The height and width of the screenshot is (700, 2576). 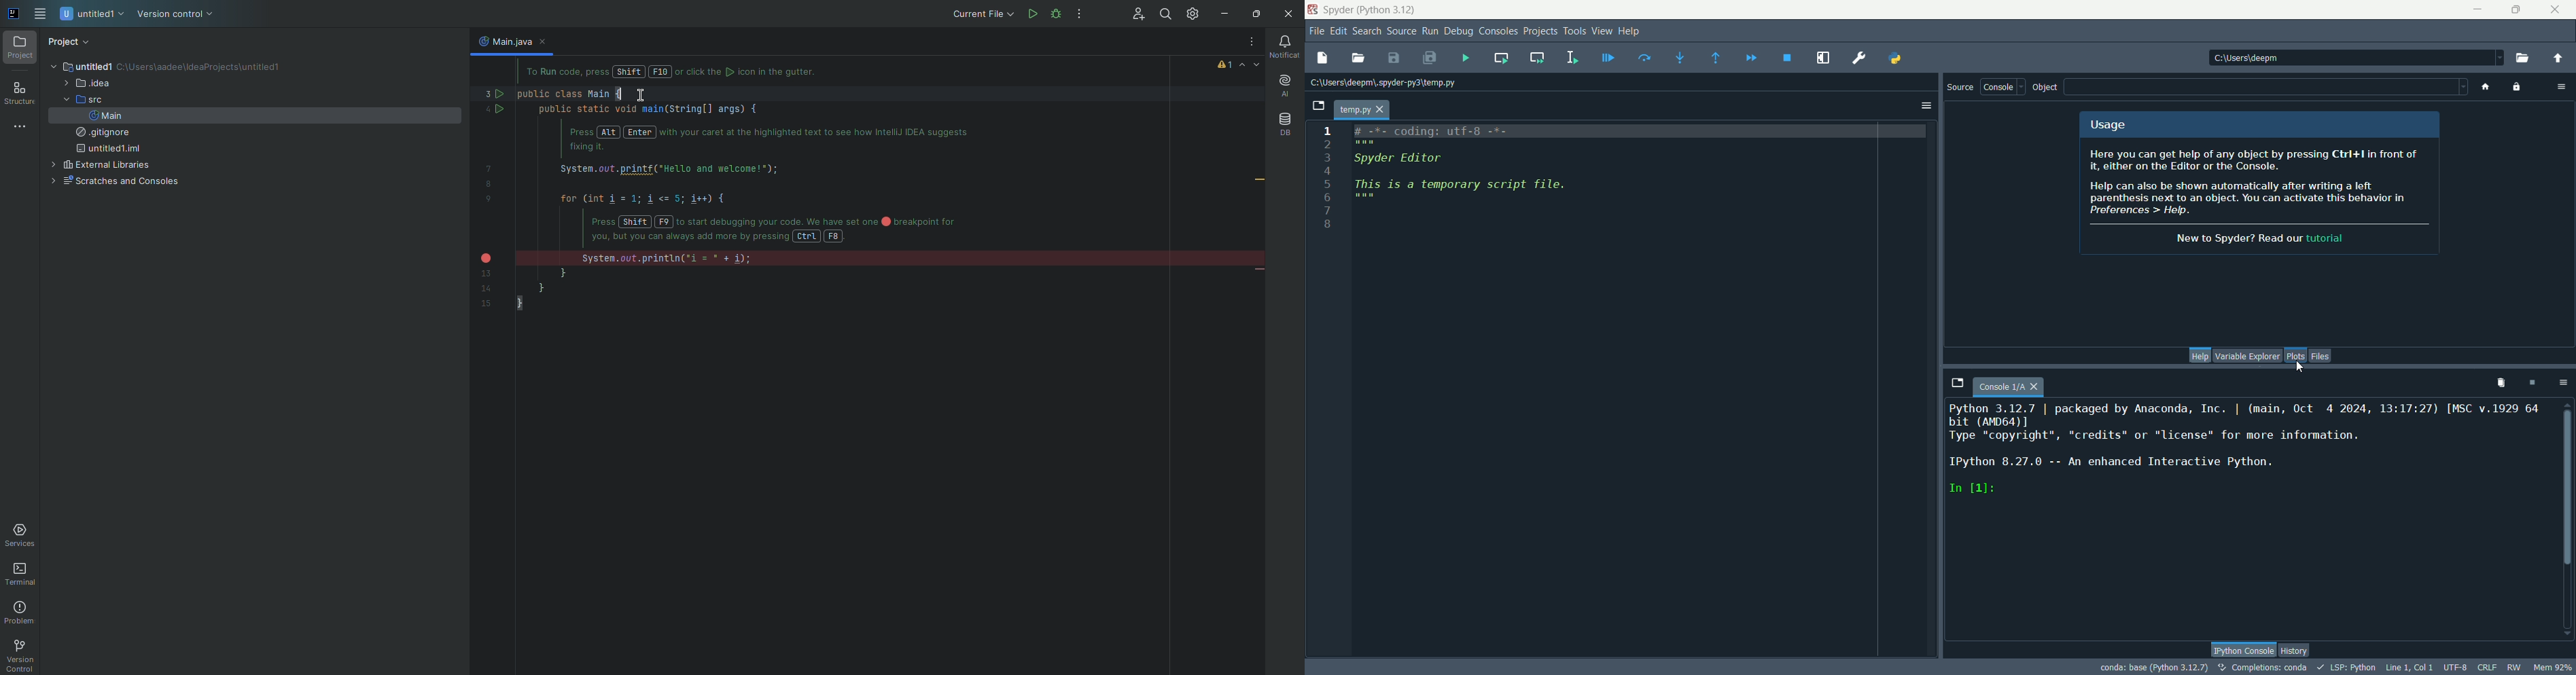 I want to click on run, so click(x=1432, y=31).